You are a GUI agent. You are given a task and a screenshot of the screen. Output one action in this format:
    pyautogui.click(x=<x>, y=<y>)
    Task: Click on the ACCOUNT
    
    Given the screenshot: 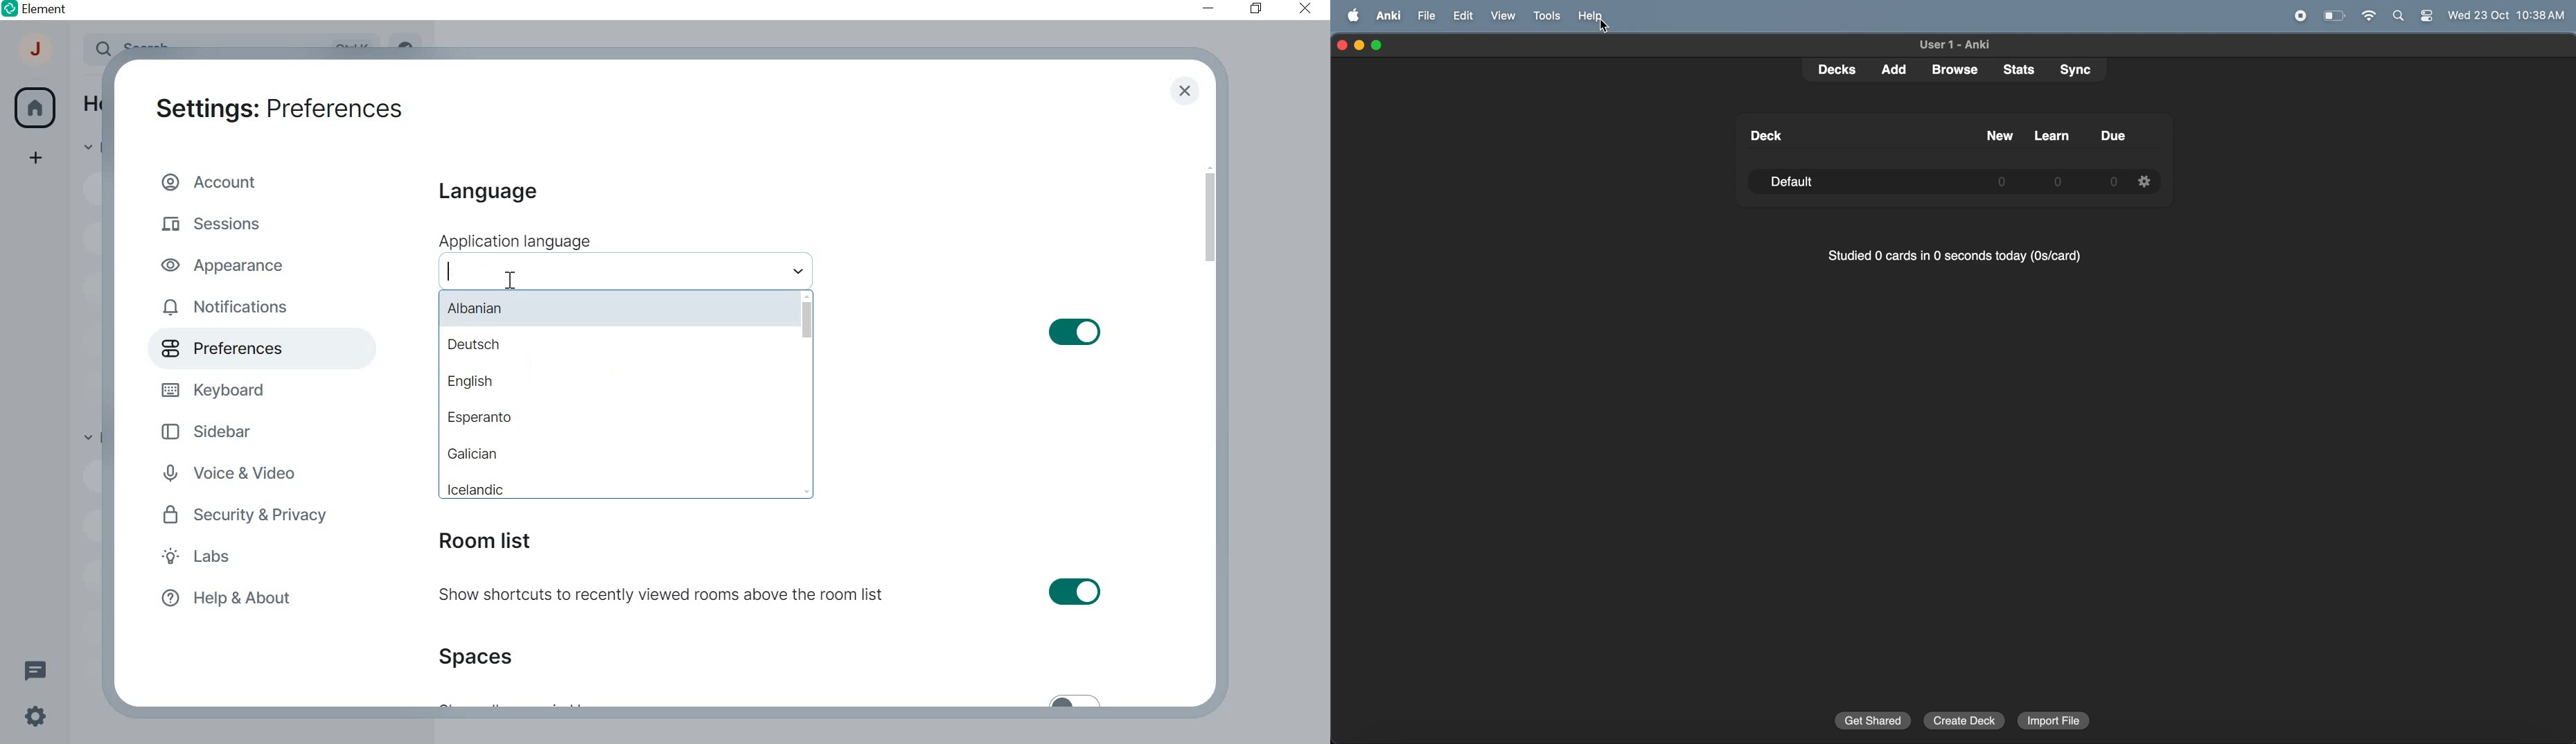 What is the action you would take?
    pyautogui.click(x=213, y=181)
    